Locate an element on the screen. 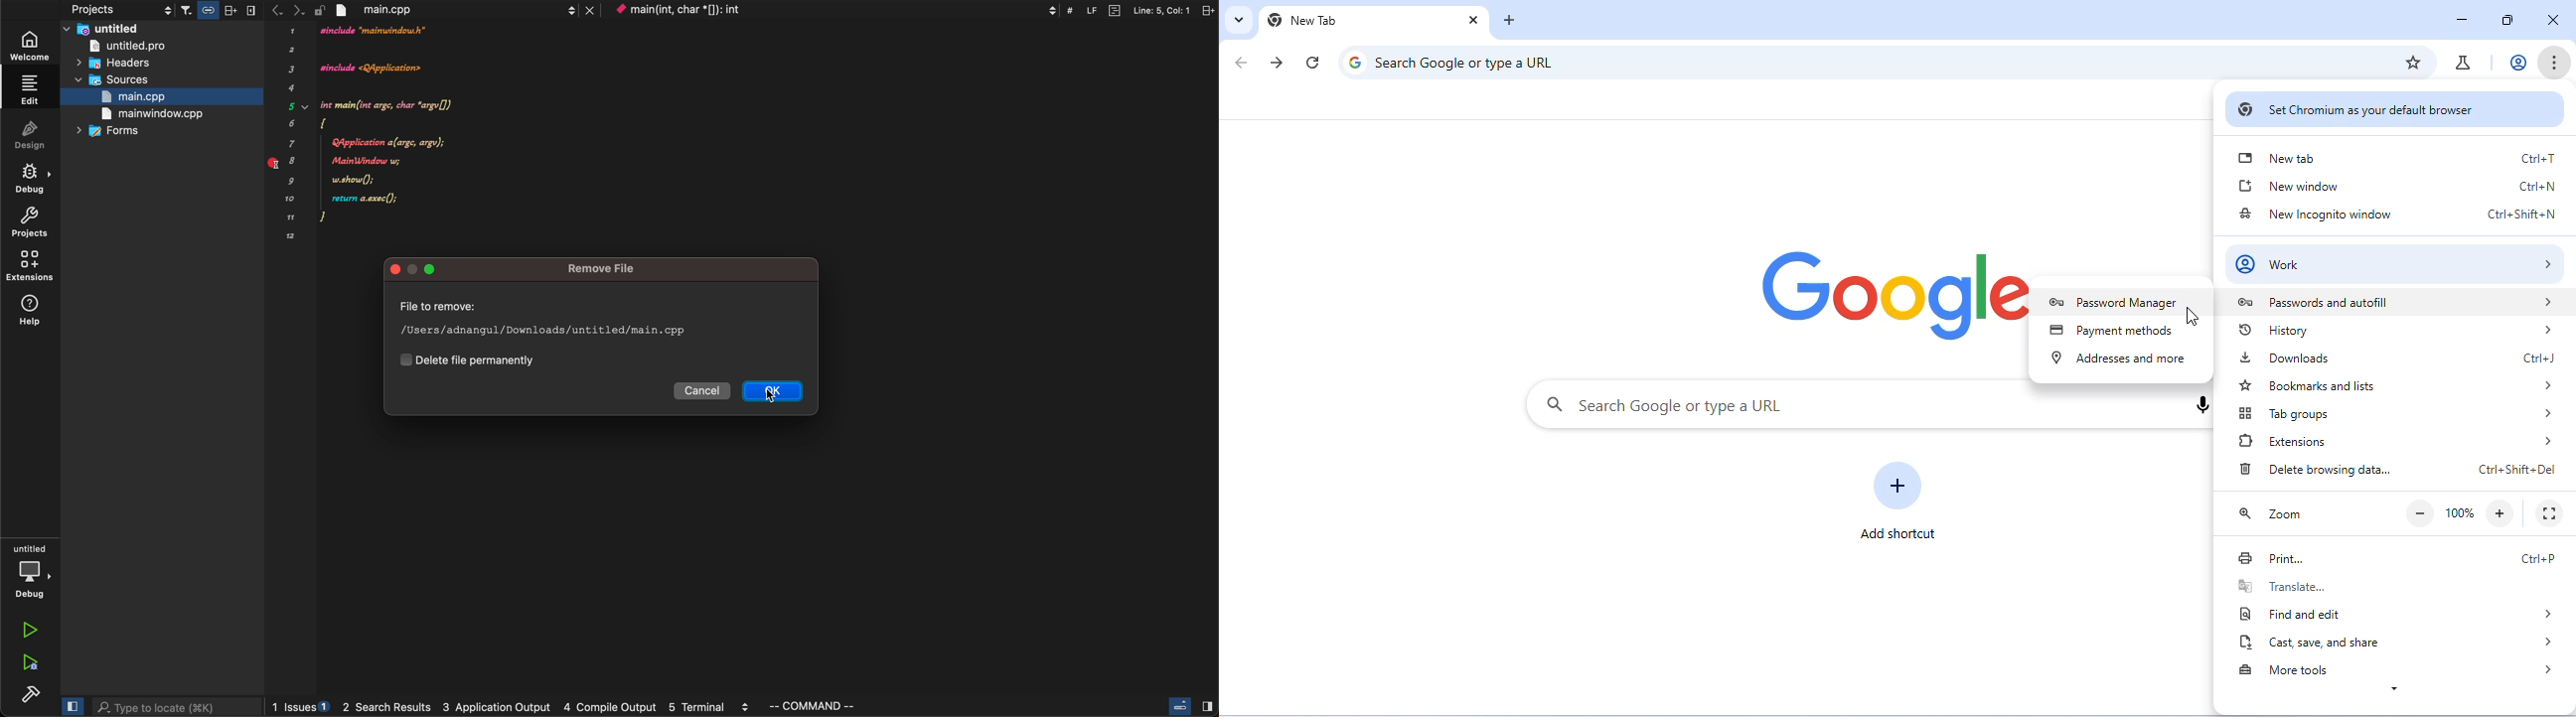 This screenshot has width=2576, height=728. logs is located at coordinates (514, 707).